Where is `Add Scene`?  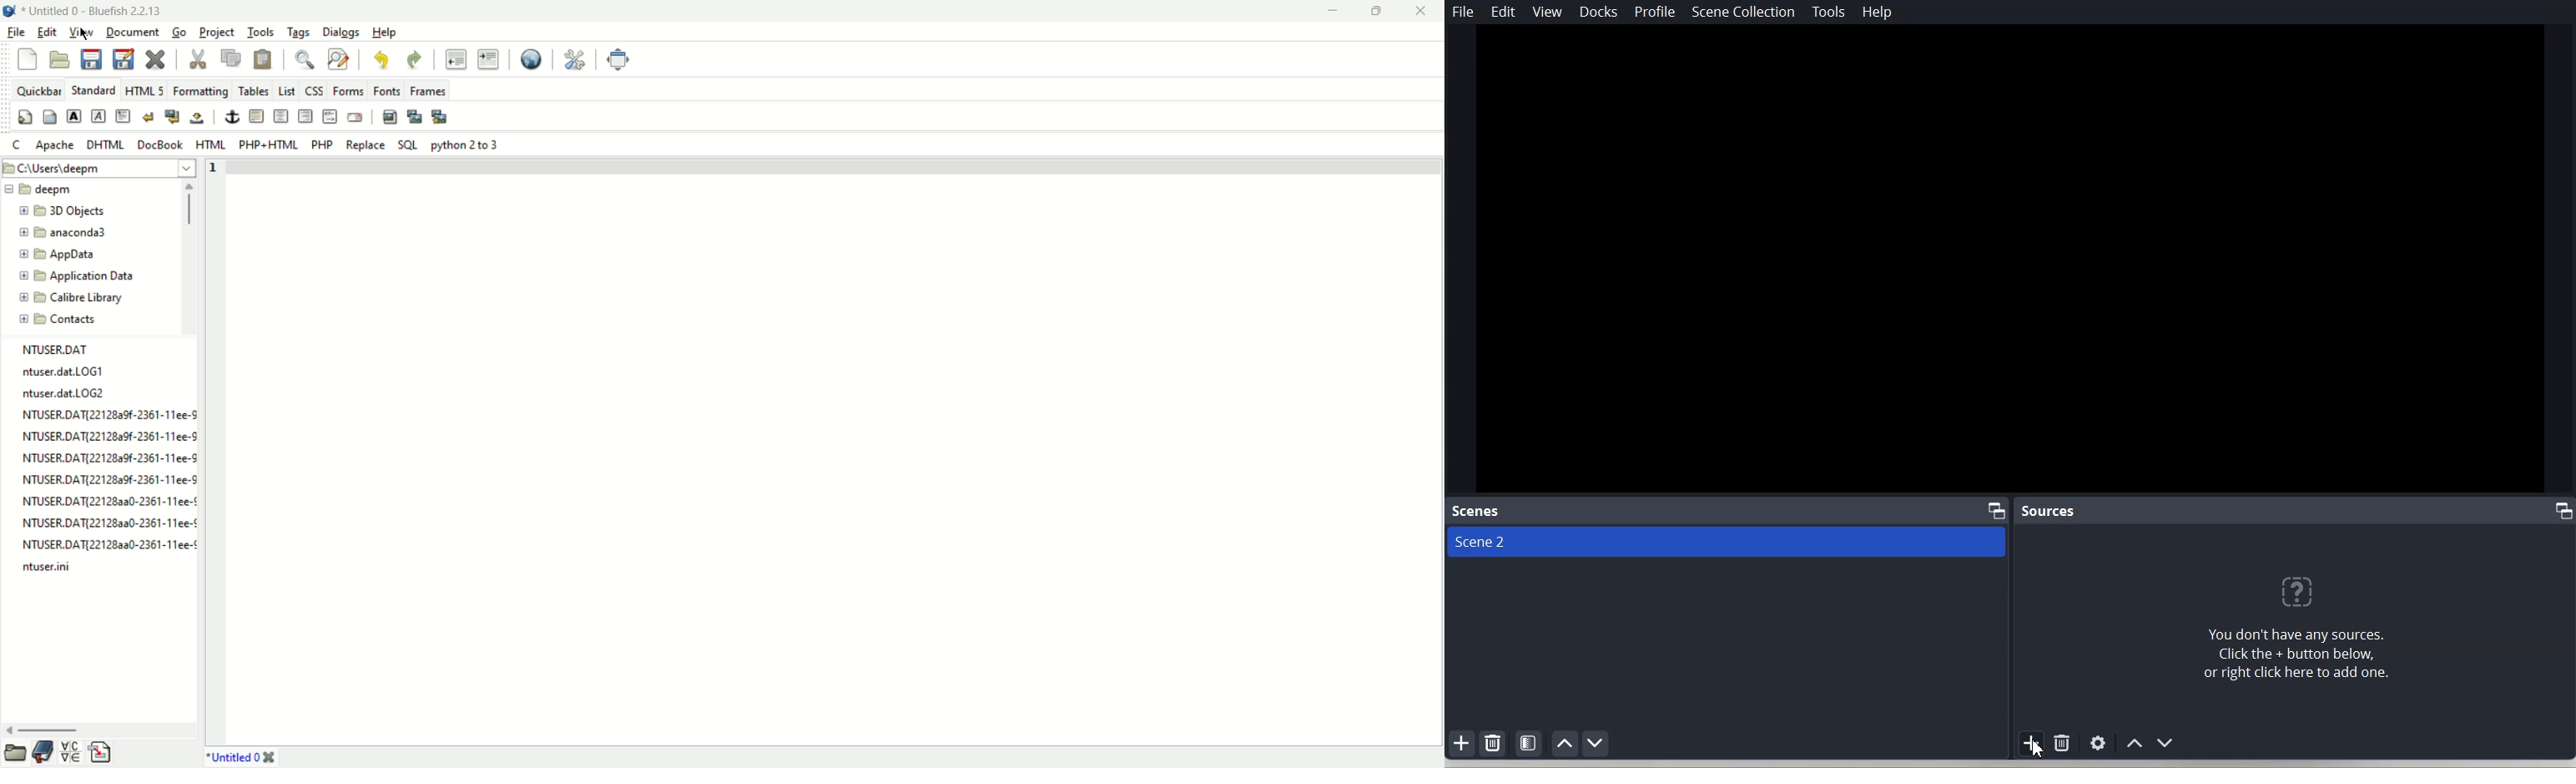 Add Scene is located at coordinates (1461, 742).